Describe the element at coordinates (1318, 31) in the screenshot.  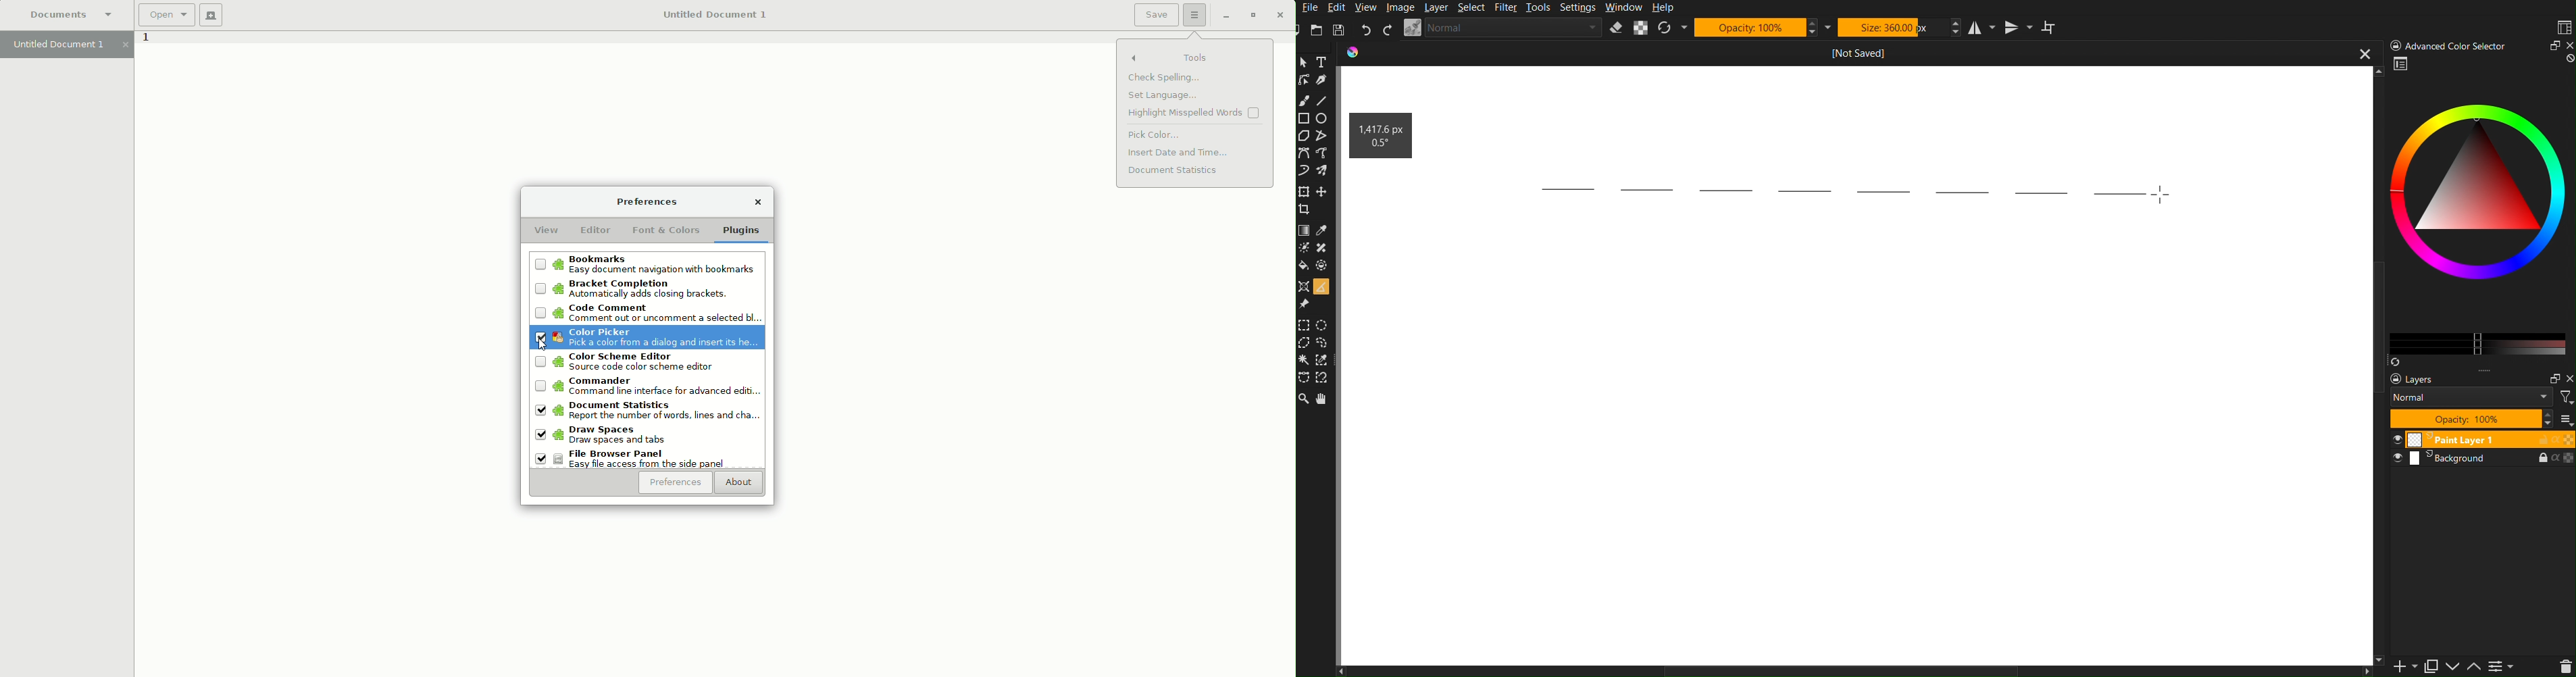
I see `Open` at that location.